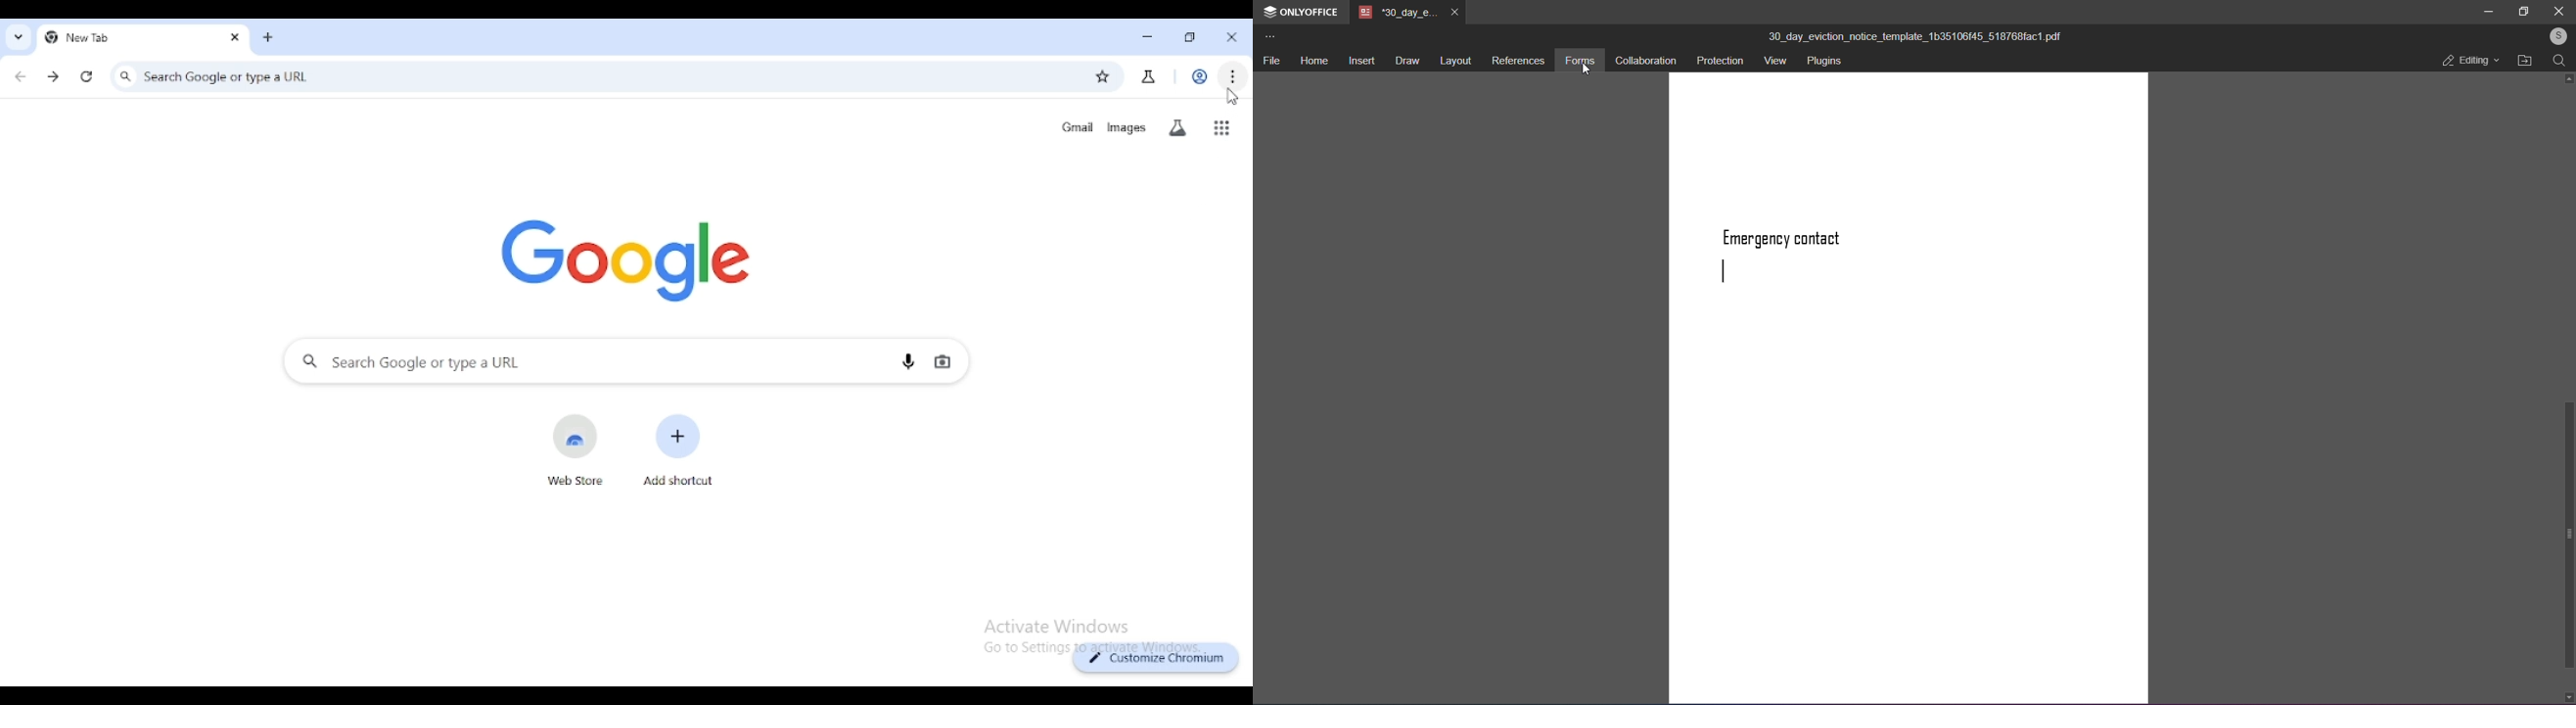 The height and width of the screenshot is (728, 2576). I want to click on collaboration, so click(1648, 61).